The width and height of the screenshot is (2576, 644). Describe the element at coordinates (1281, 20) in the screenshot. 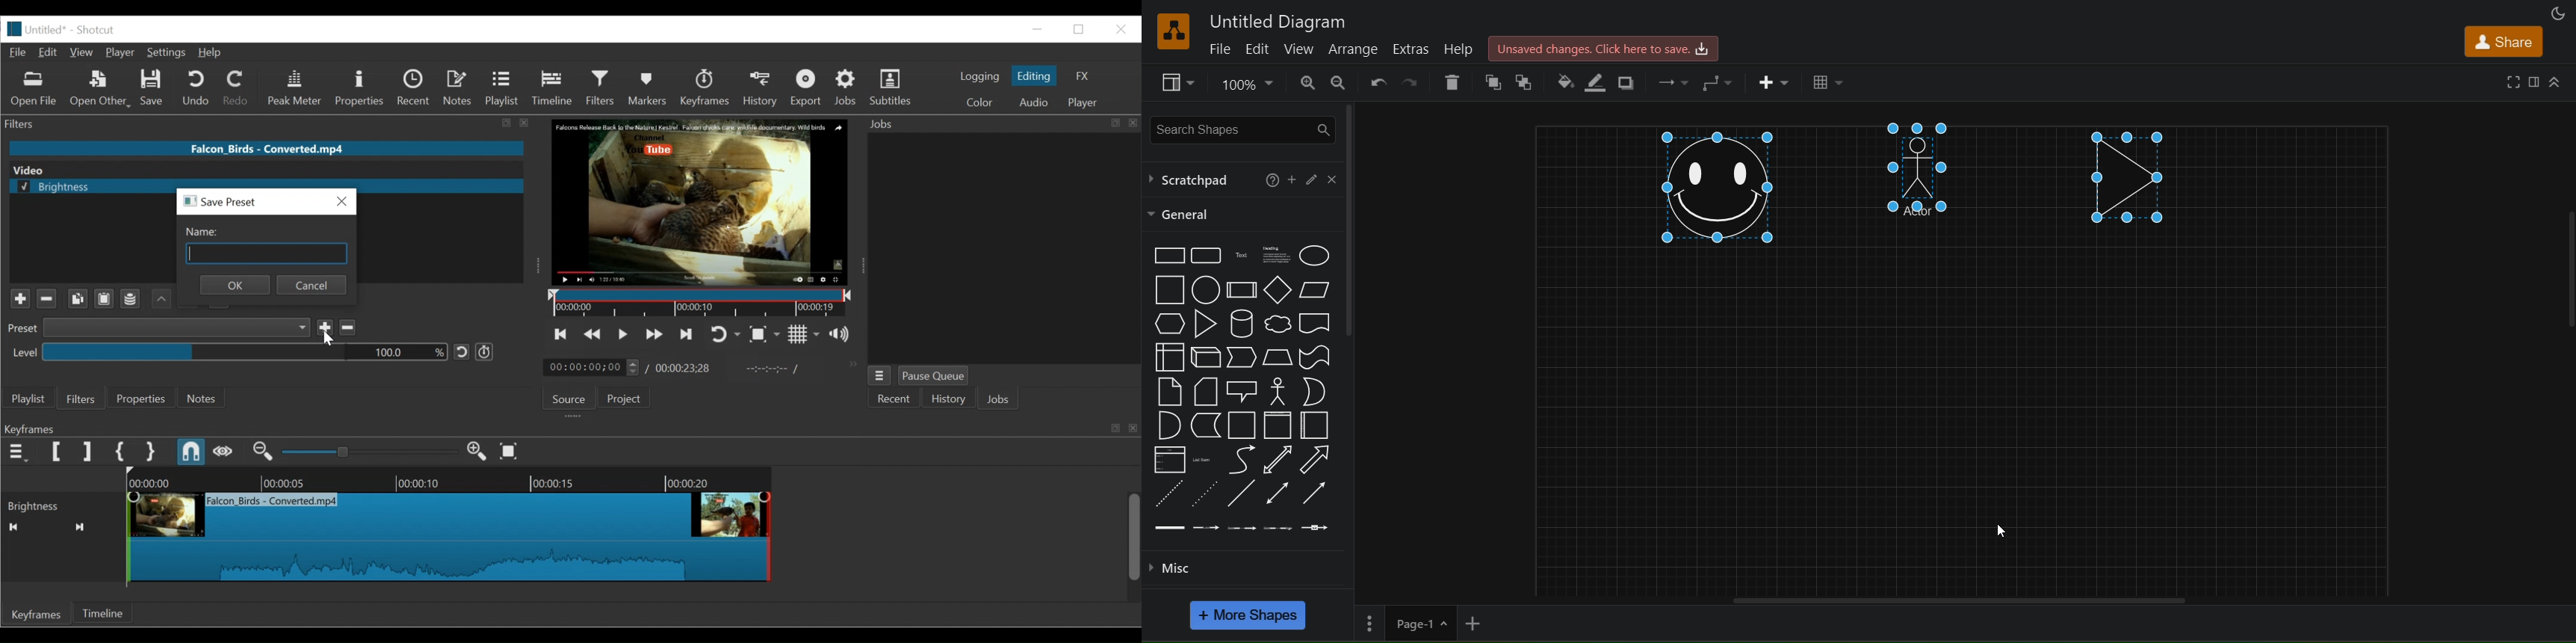

I see `untitled diagram` at that location.